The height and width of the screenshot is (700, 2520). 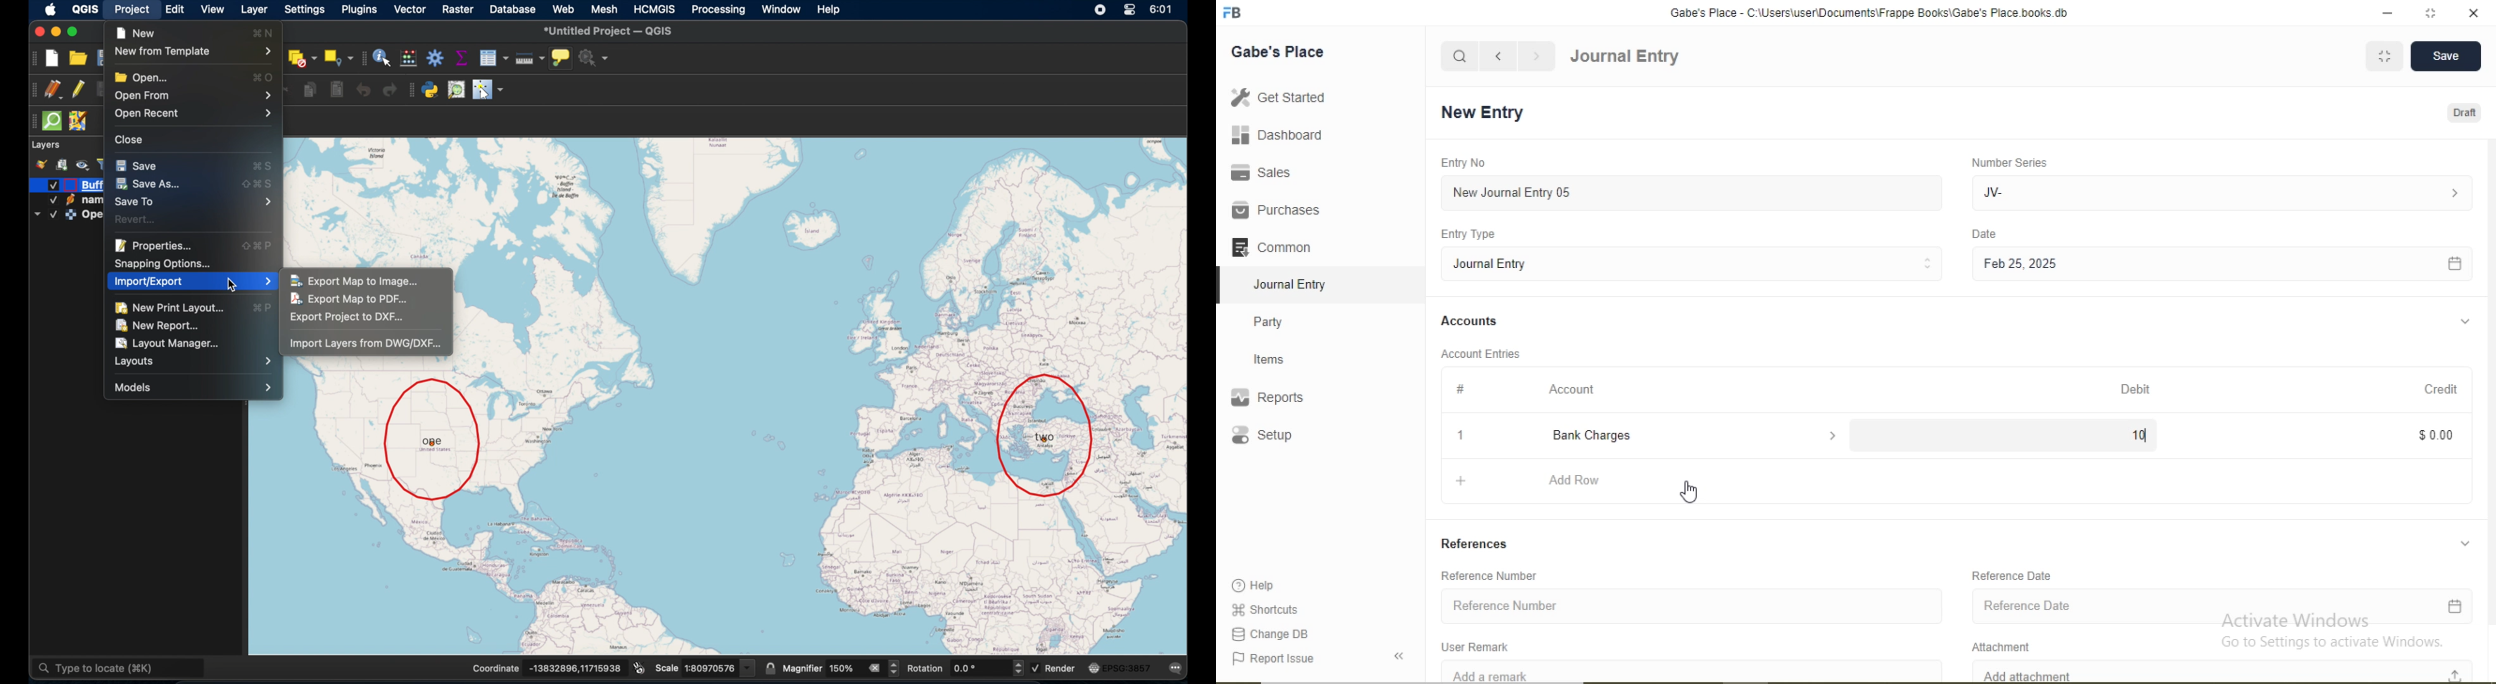 What do you see at coordinates (1959, 484) in the screenshot?
I see `+ Add Row` at bounding box center [1959, 484].